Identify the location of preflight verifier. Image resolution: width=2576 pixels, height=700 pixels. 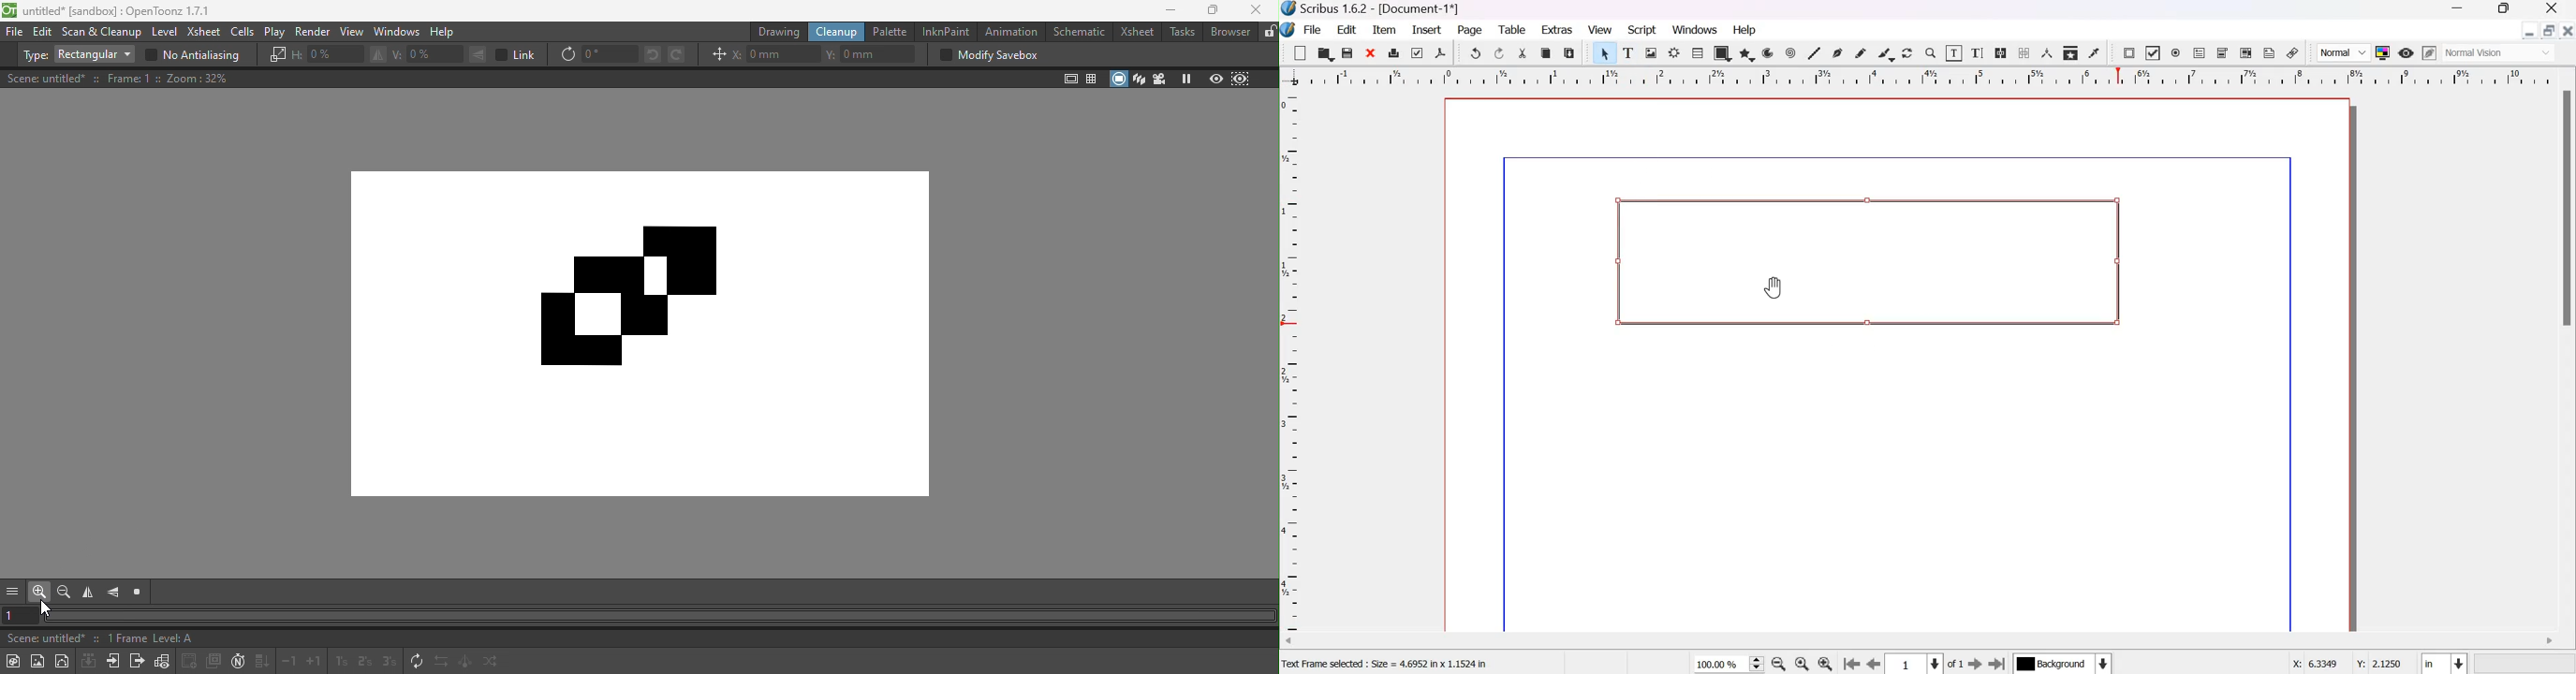
(1415, 52).